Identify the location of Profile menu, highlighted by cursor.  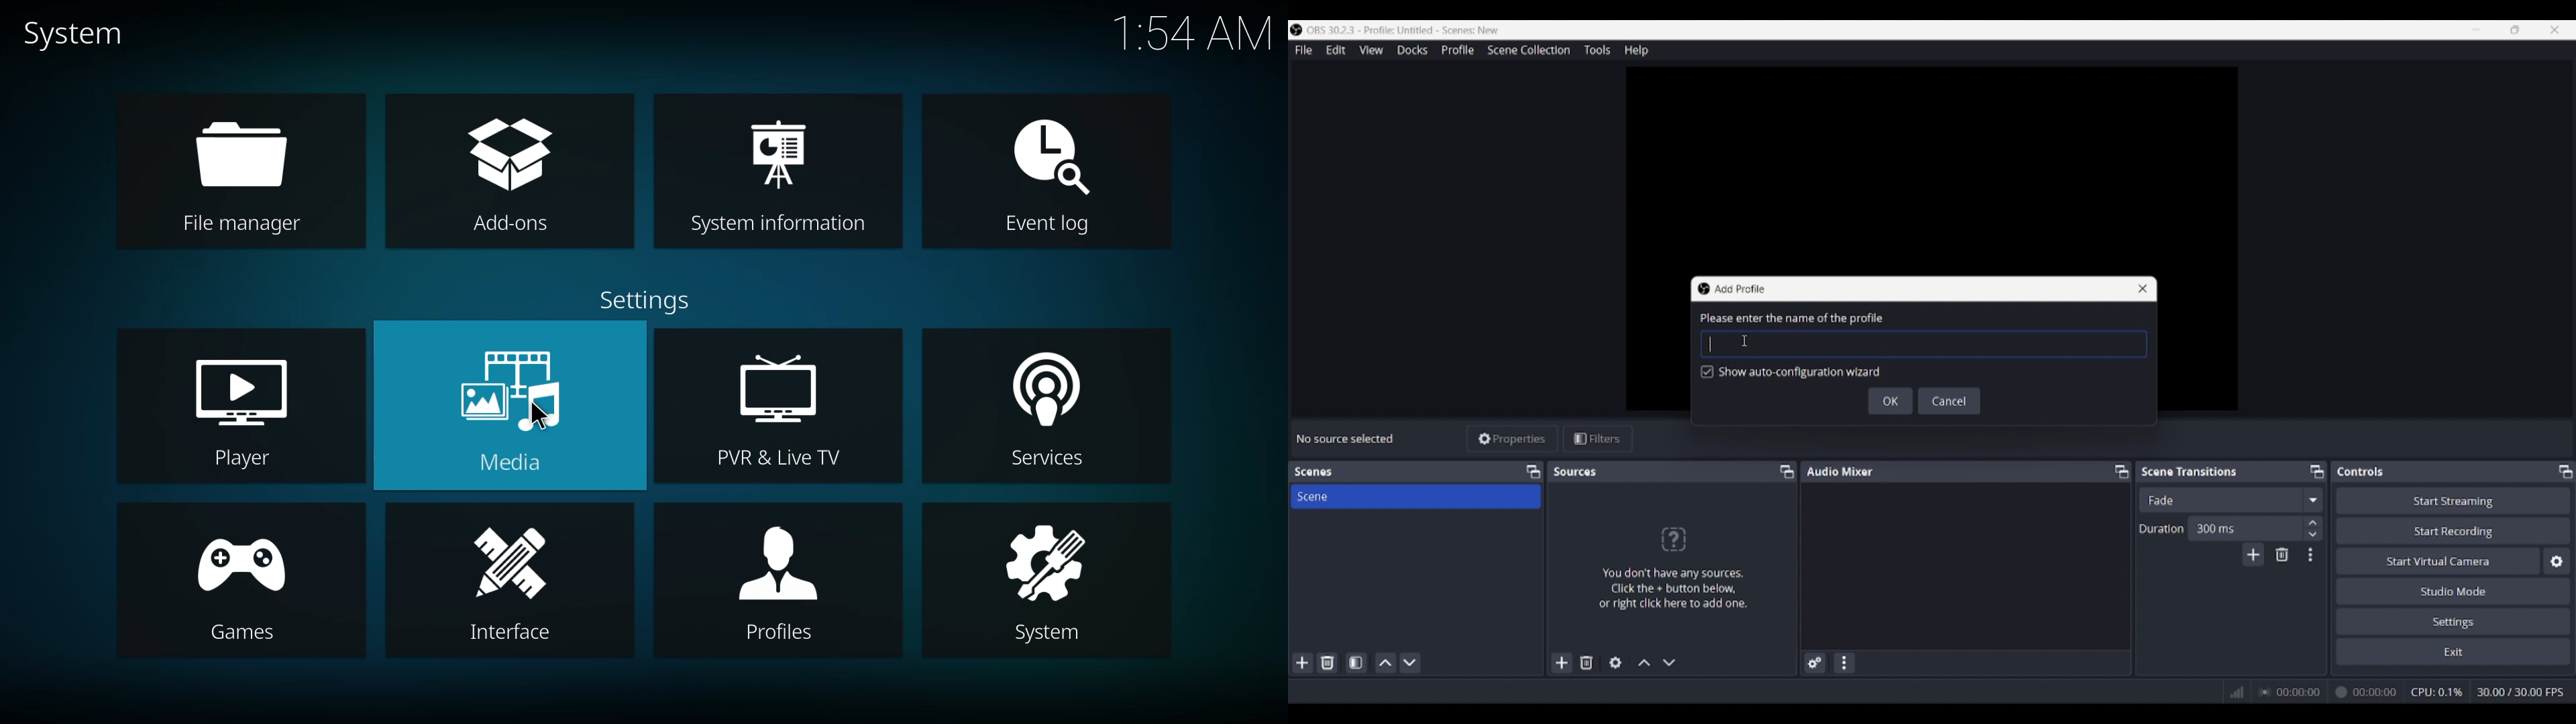
(1458, 50).